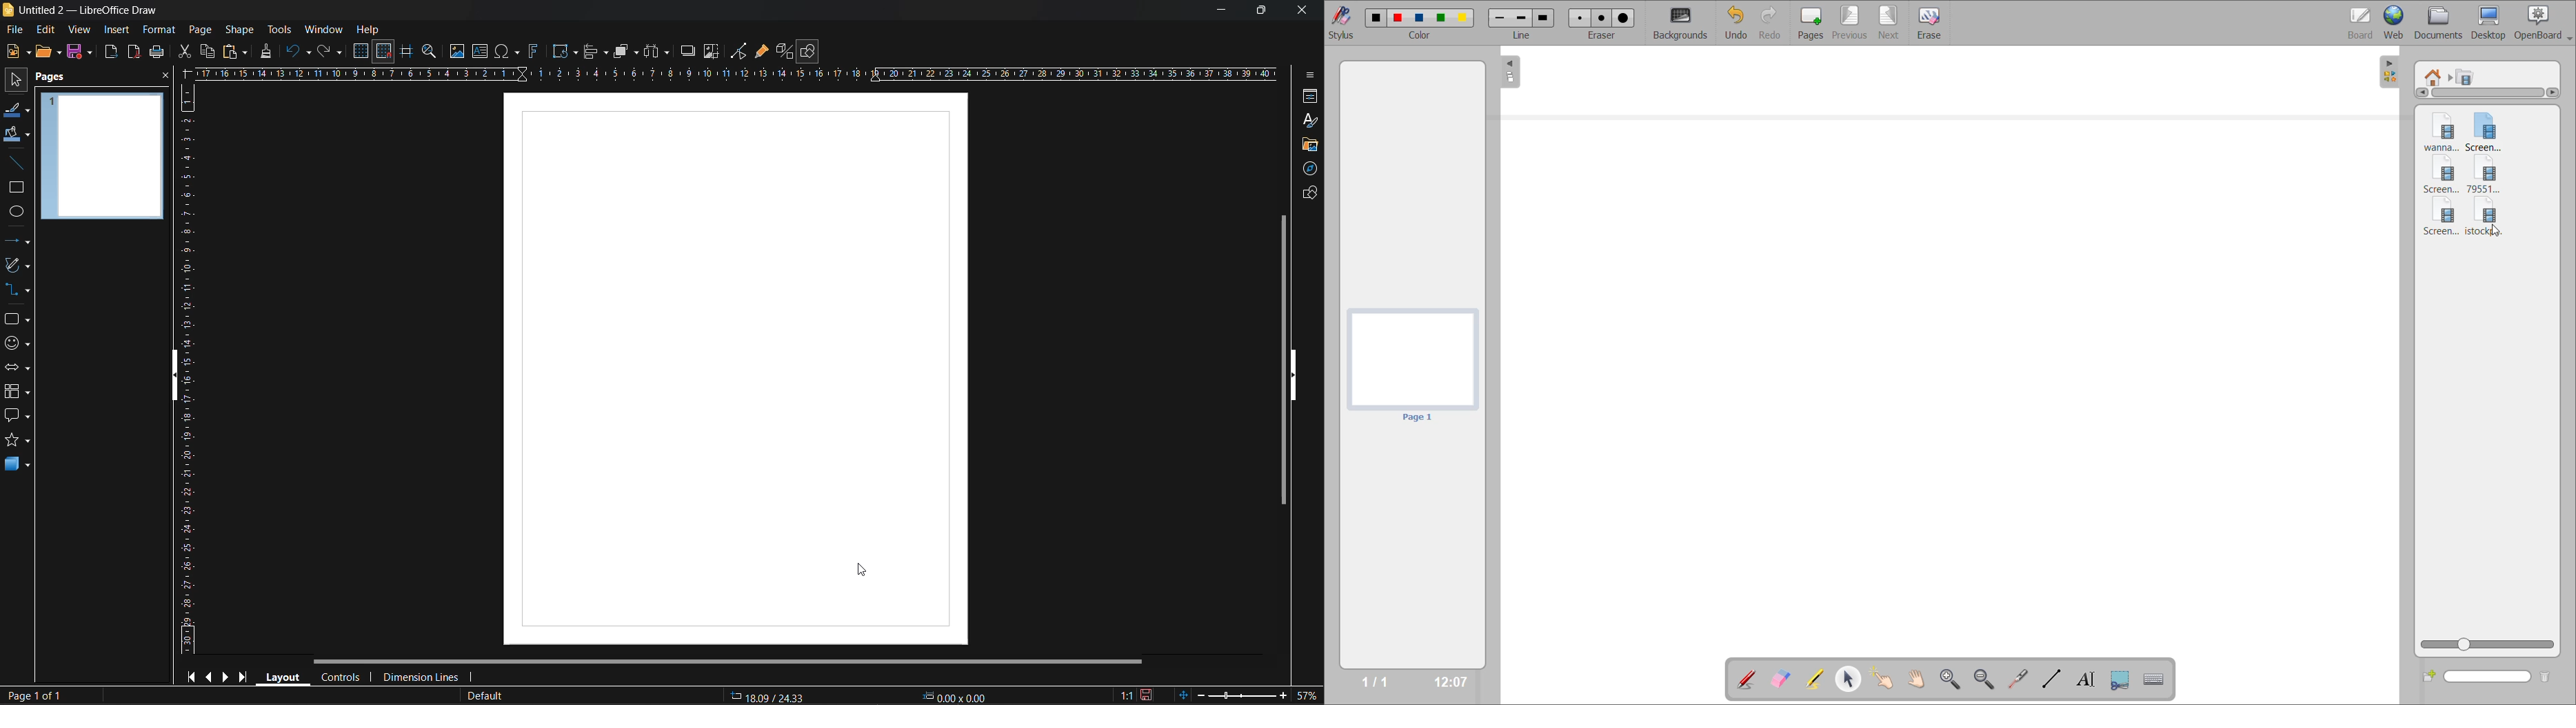  What do you see at coordinates (164, 77) in the screenshot?
I see `close` at bounding box center [164, 77].